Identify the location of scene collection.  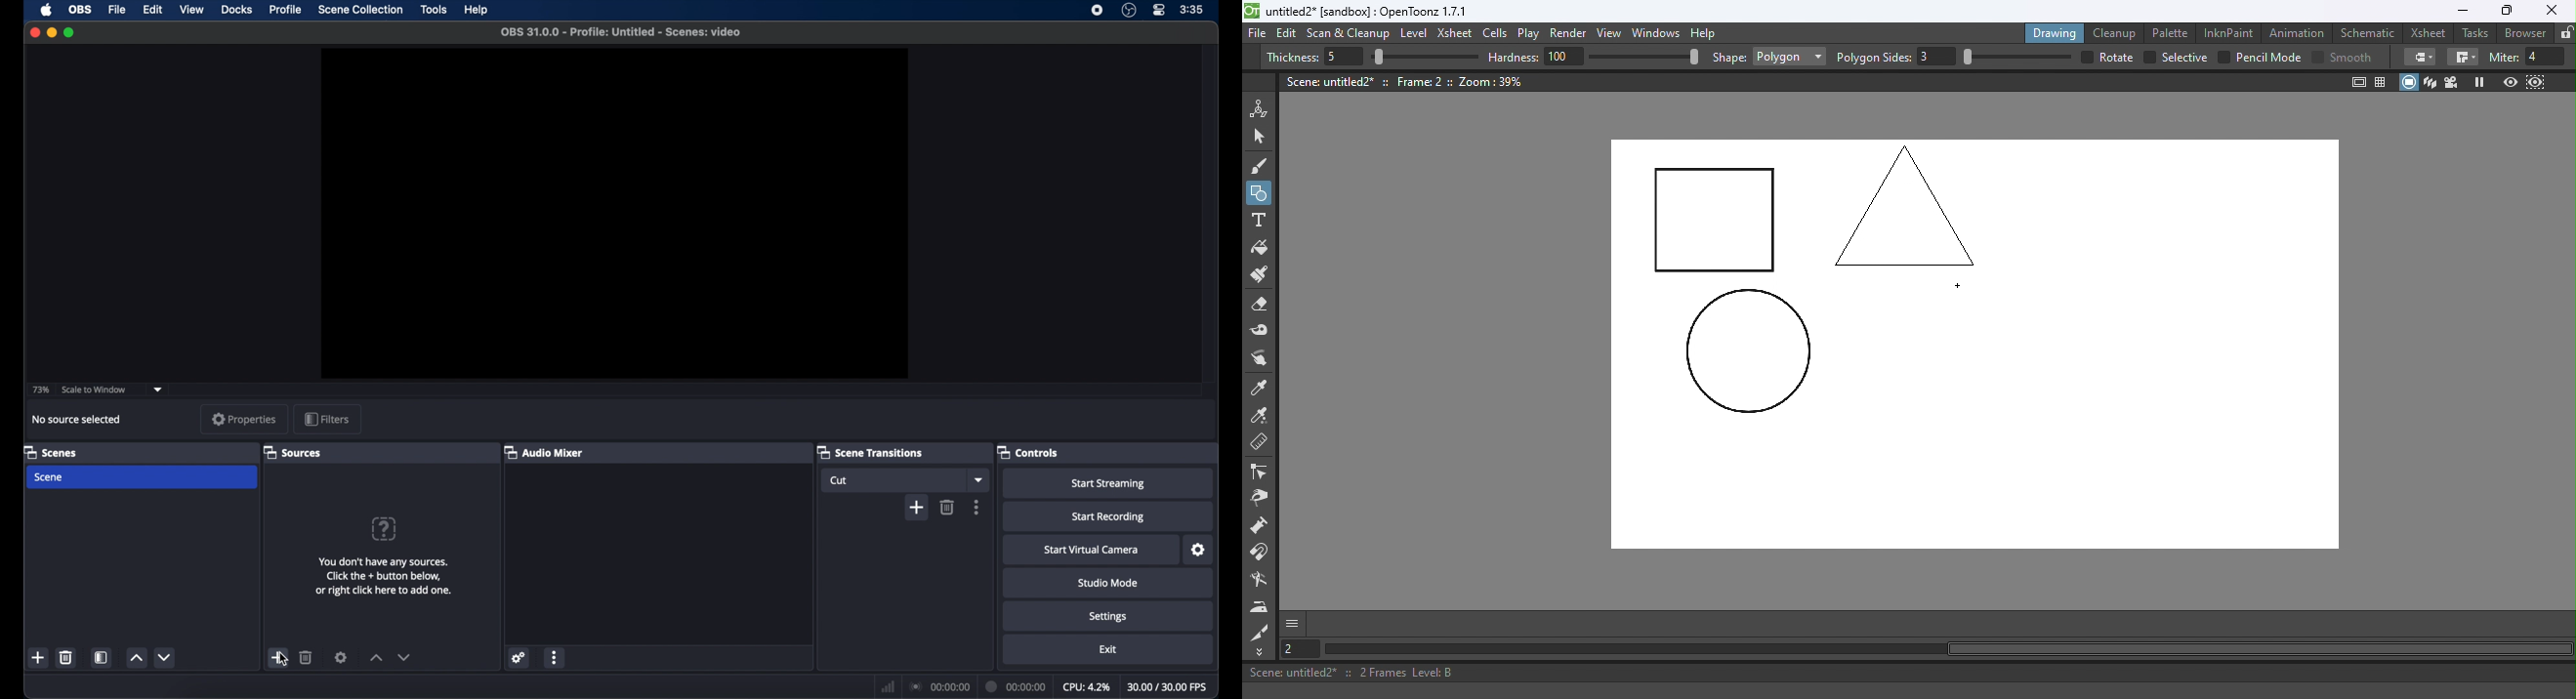
(362, 9).